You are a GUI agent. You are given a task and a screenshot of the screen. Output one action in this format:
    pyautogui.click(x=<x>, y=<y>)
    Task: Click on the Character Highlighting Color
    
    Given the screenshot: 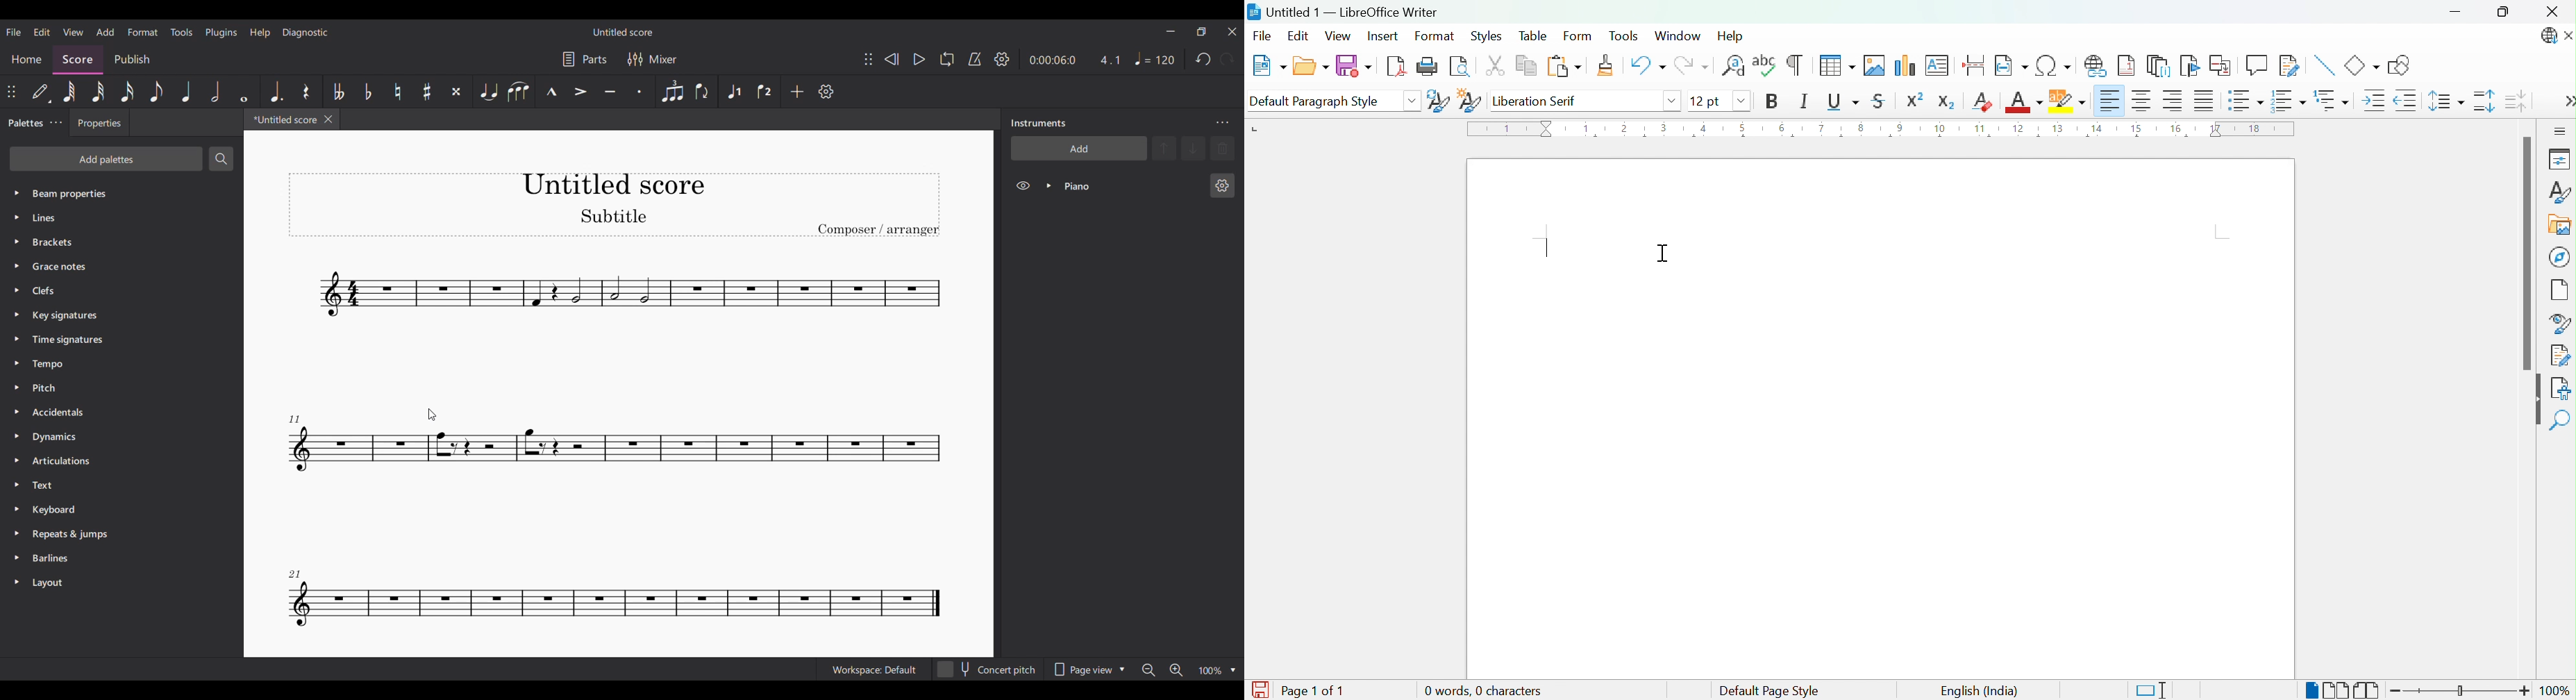 What is the action you would take?
    pyautogui.click(x=2065, y=101)
    